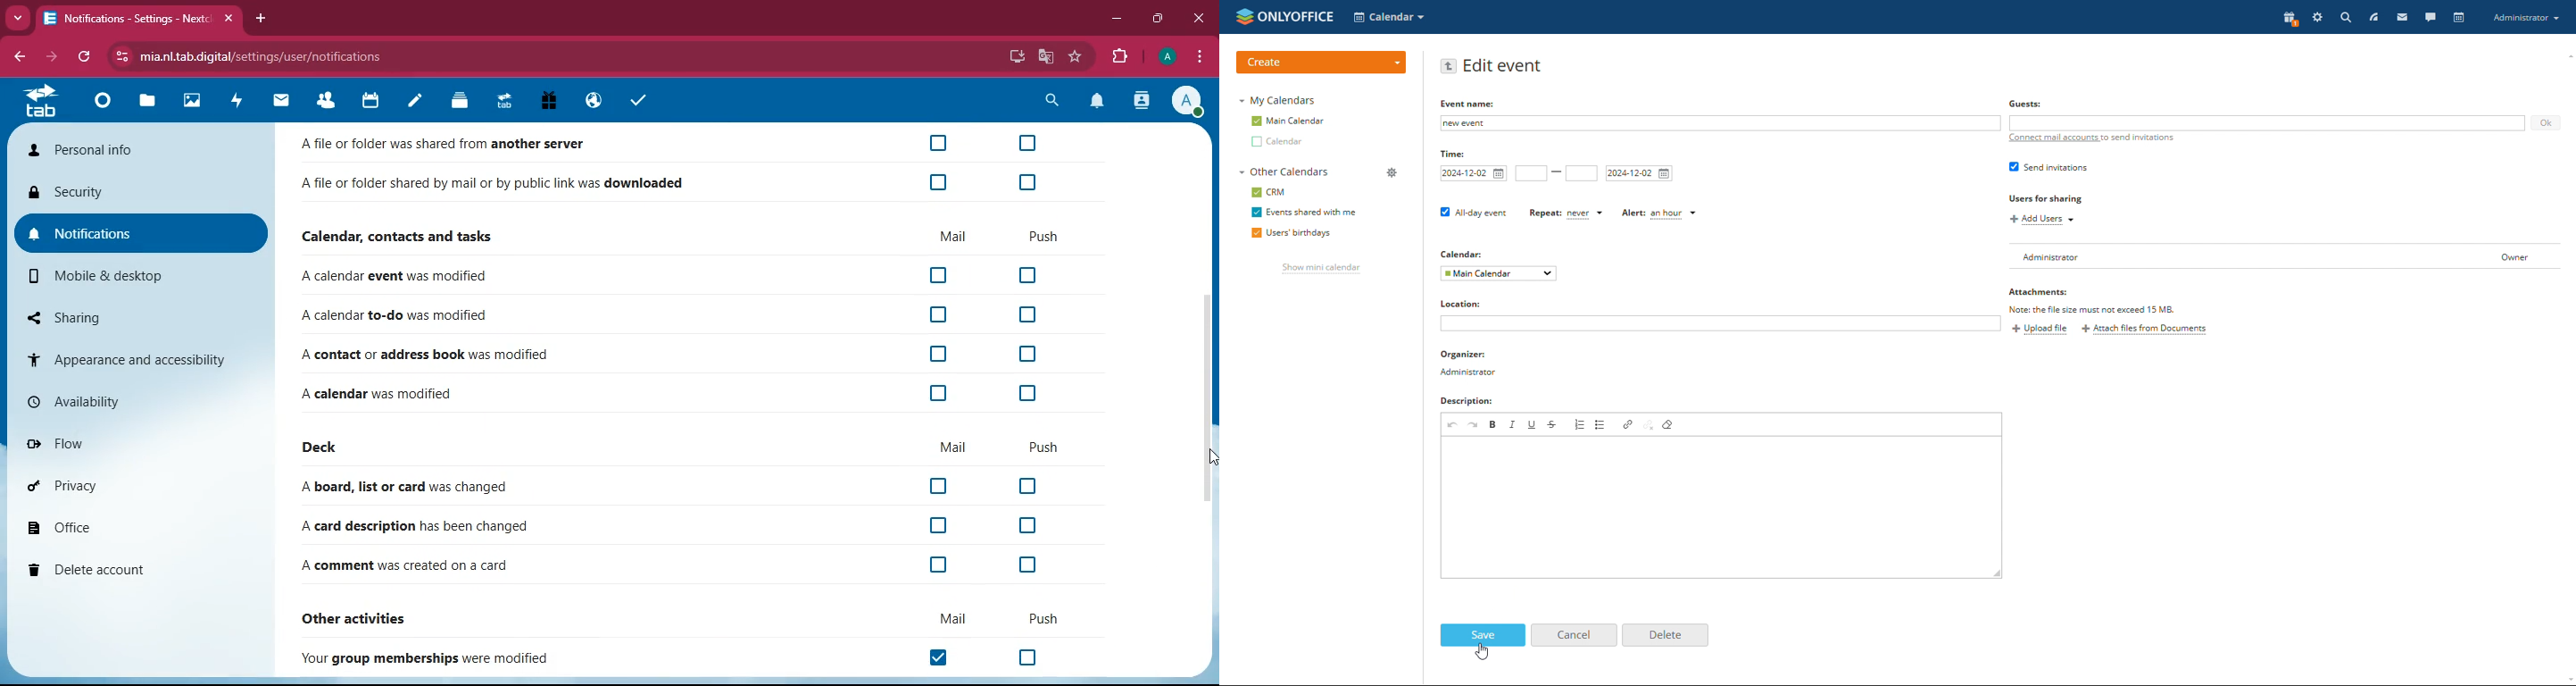 This screenshot has width=2576, height=700. I want to click on other calendar, so click(1277, 143).